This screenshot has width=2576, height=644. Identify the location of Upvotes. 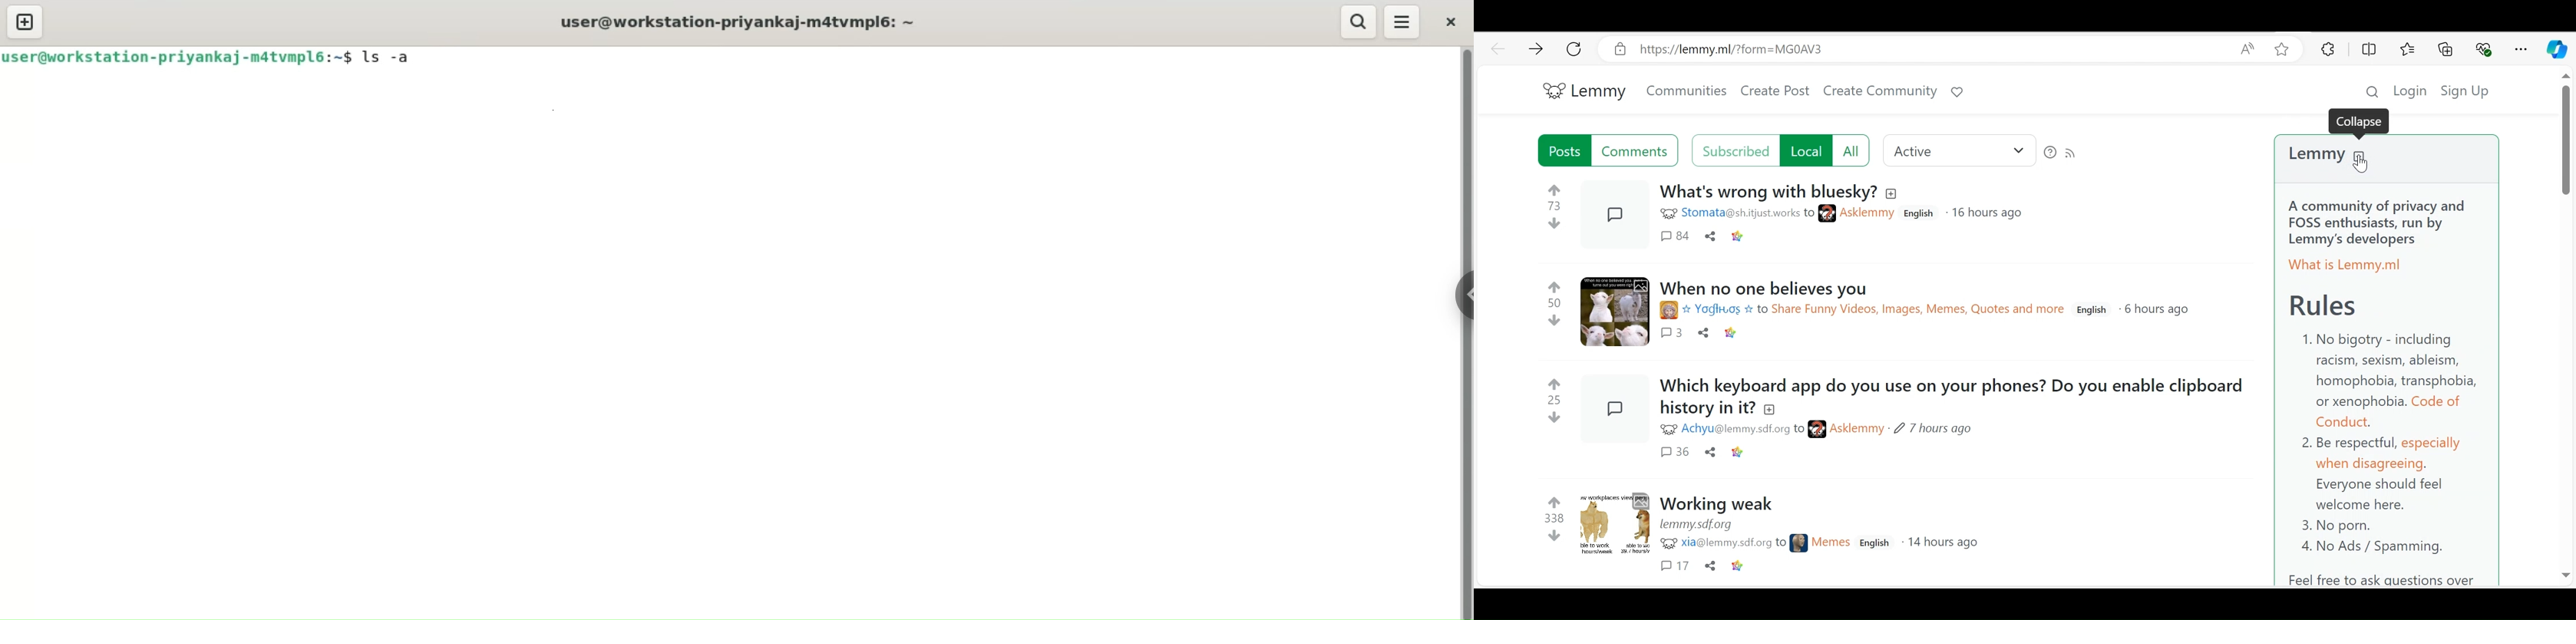
(1557, 383).